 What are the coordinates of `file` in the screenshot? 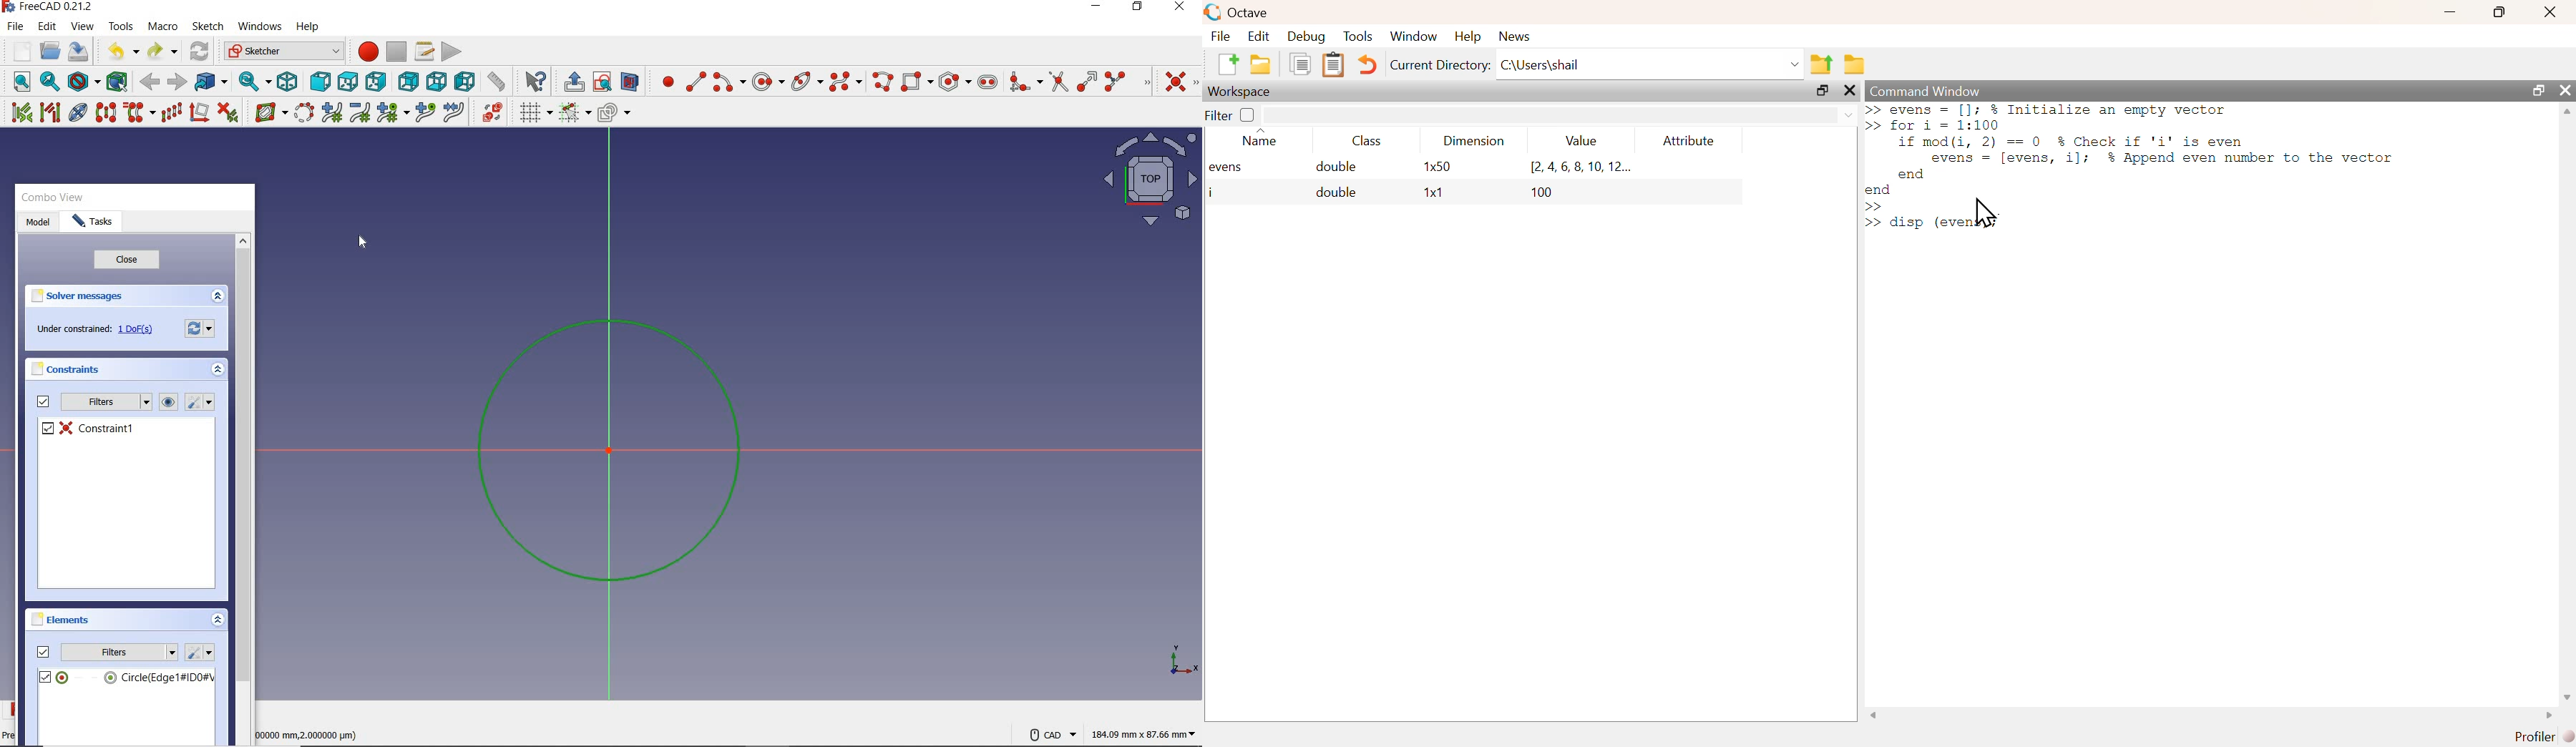 It's located at (17, 26).